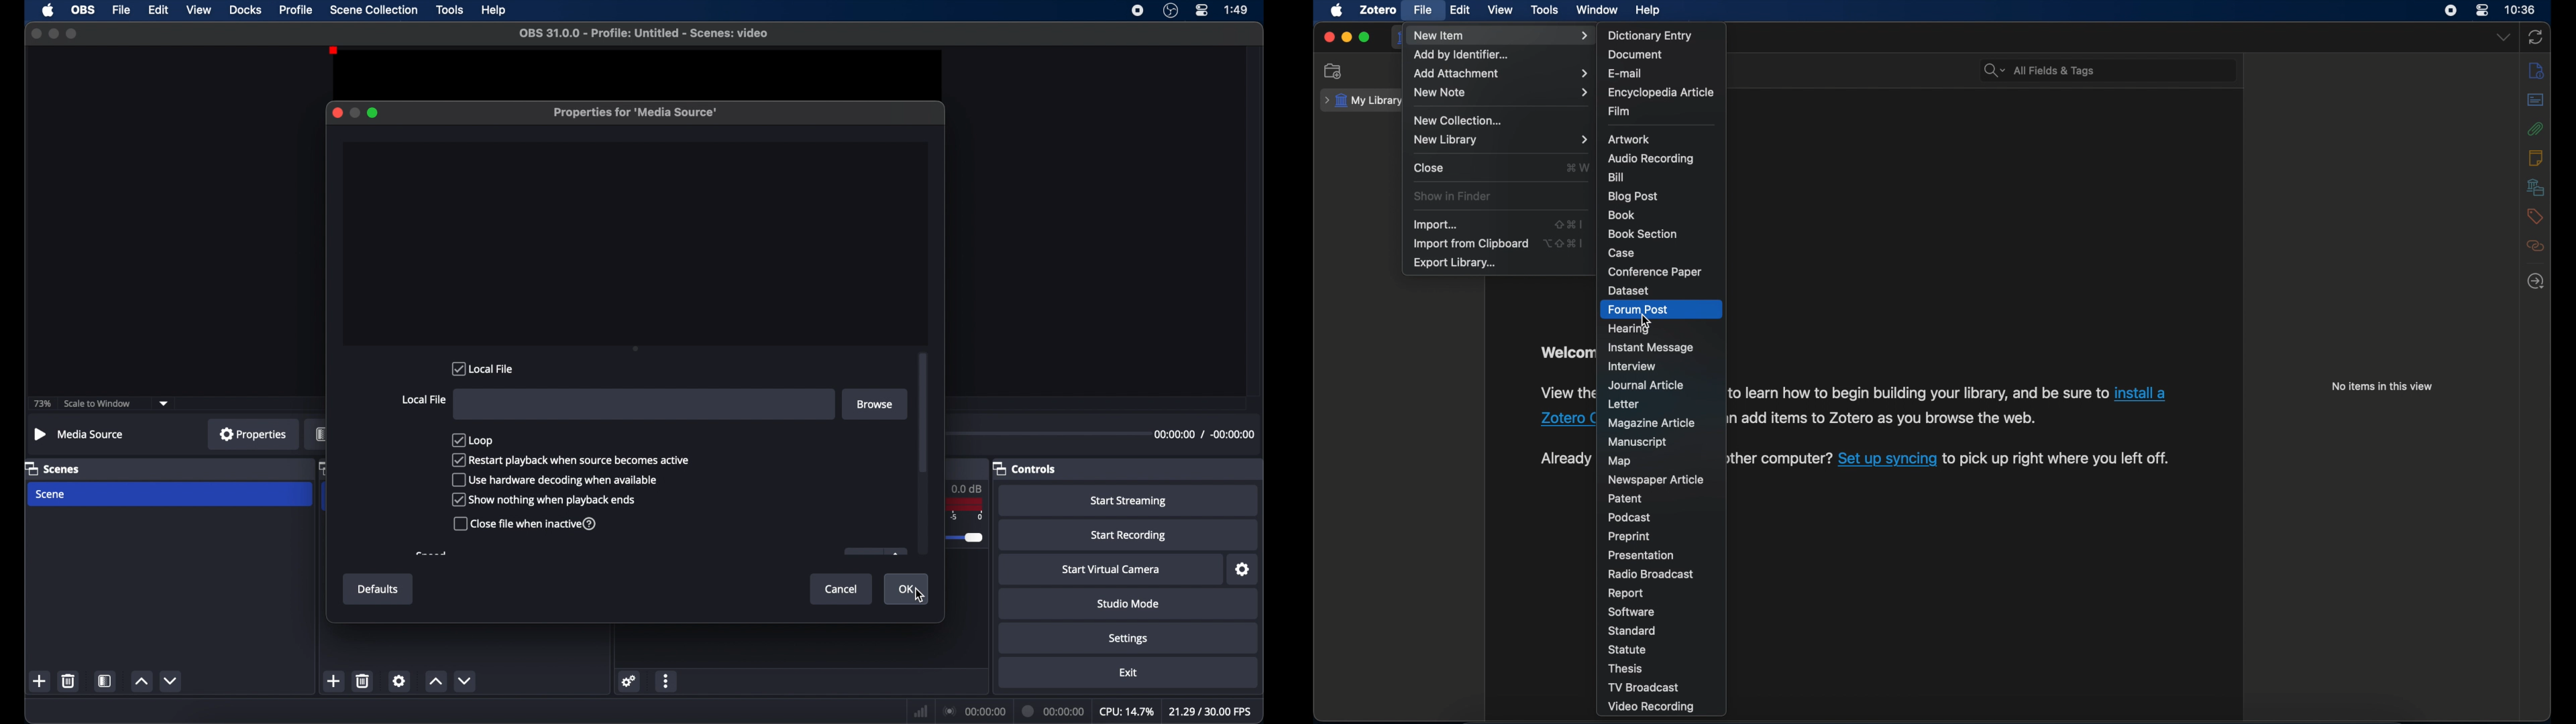  Describe the element at coordinates (297, 10) in the screenshot. I see `profile` at that location.